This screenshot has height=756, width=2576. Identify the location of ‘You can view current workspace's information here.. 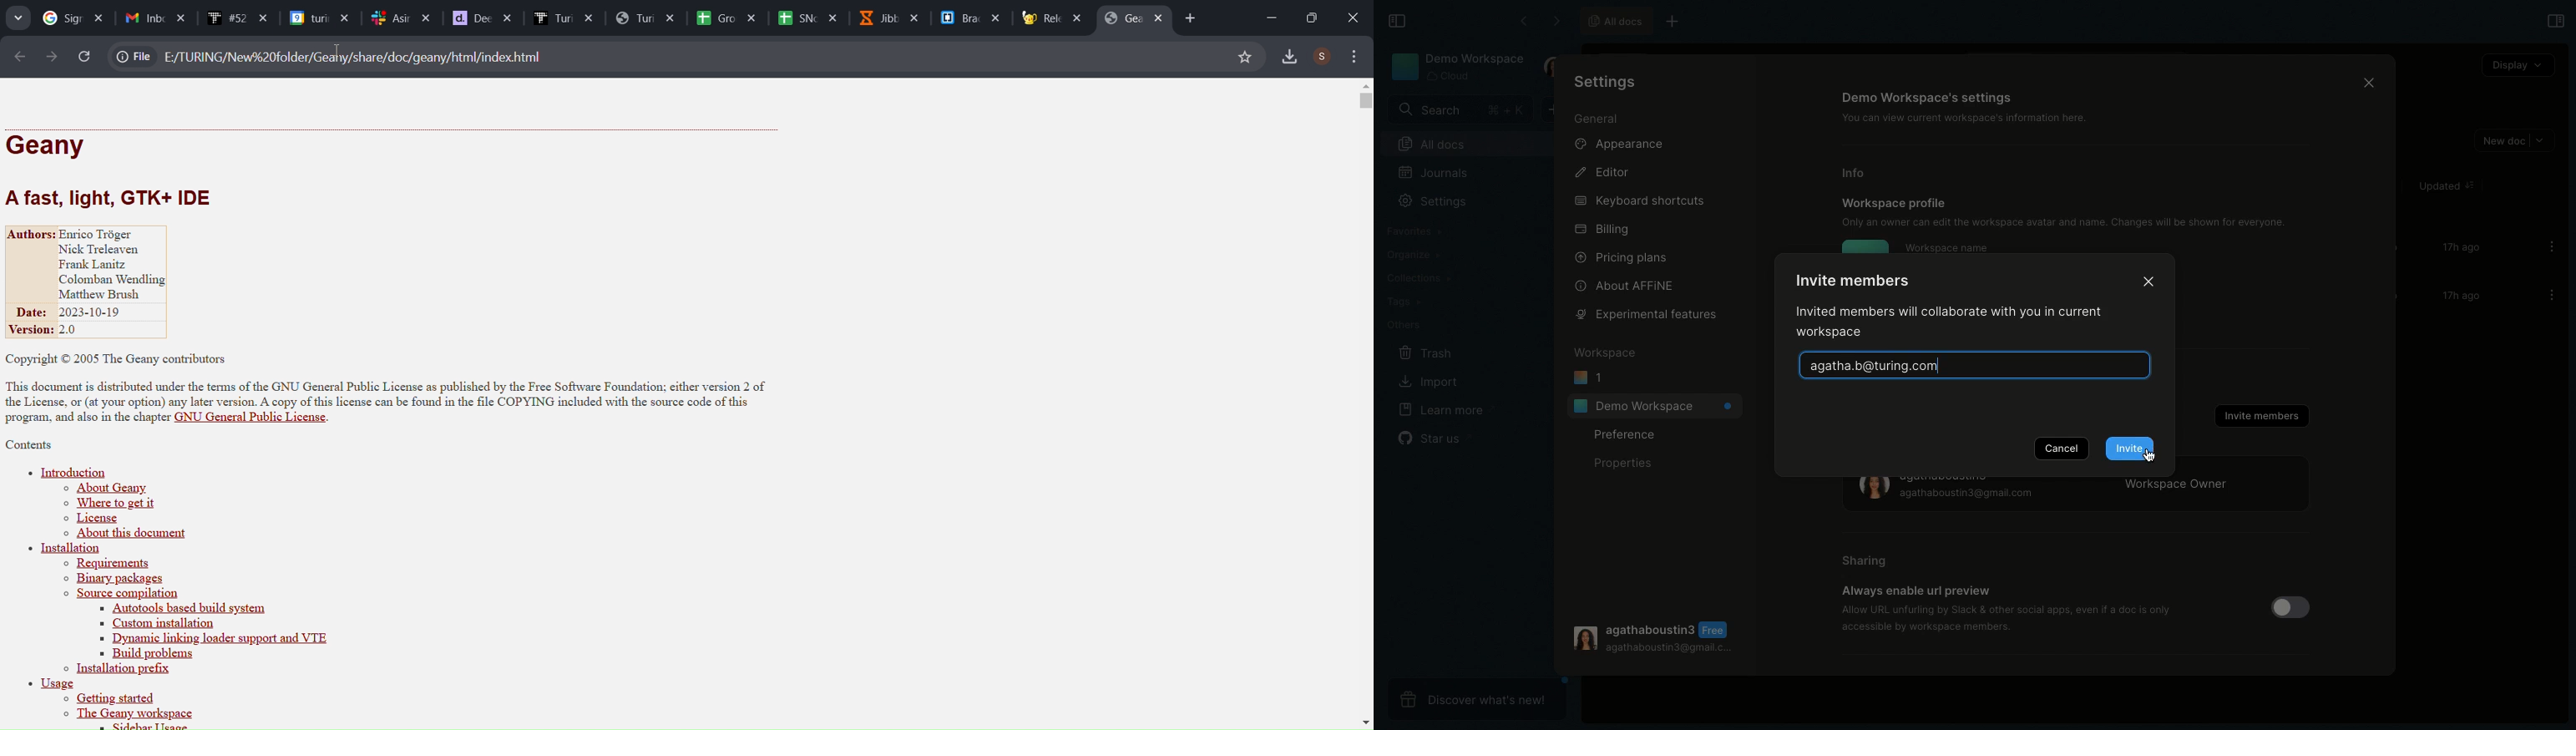
(1974, 118).